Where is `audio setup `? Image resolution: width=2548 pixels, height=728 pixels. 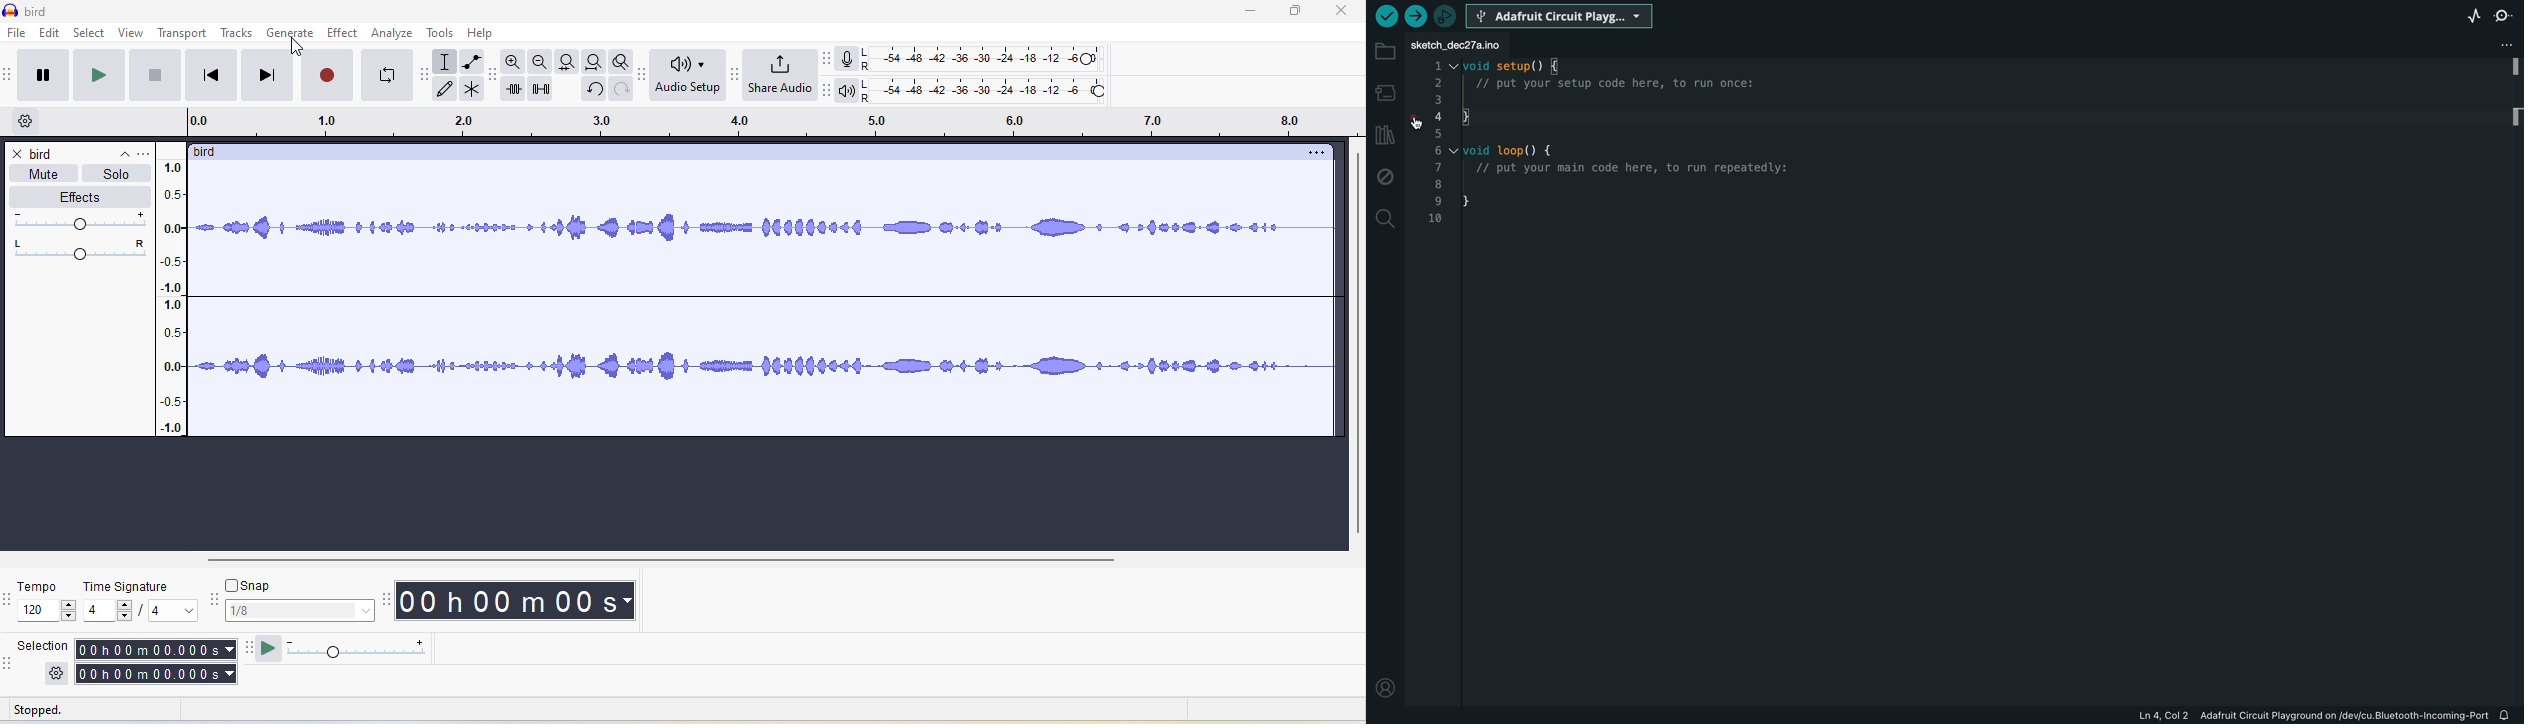
audio setup  is located at coordinates (684, 79).